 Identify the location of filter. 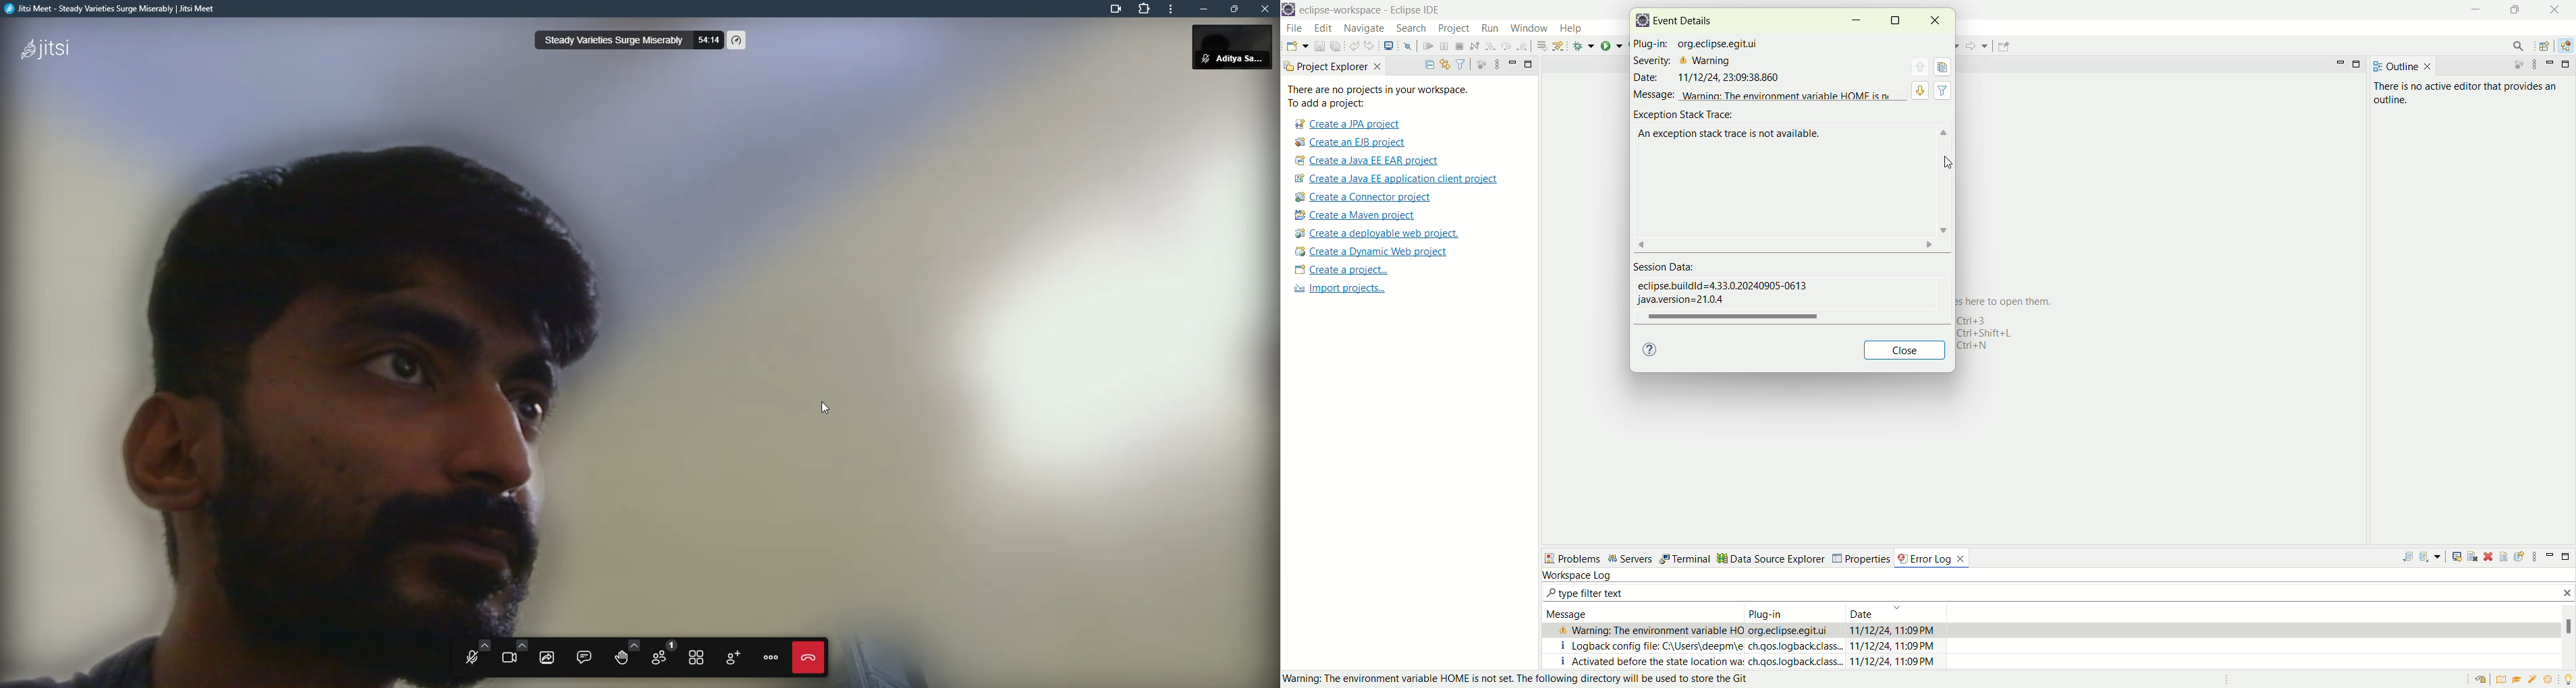
(2504, 556).